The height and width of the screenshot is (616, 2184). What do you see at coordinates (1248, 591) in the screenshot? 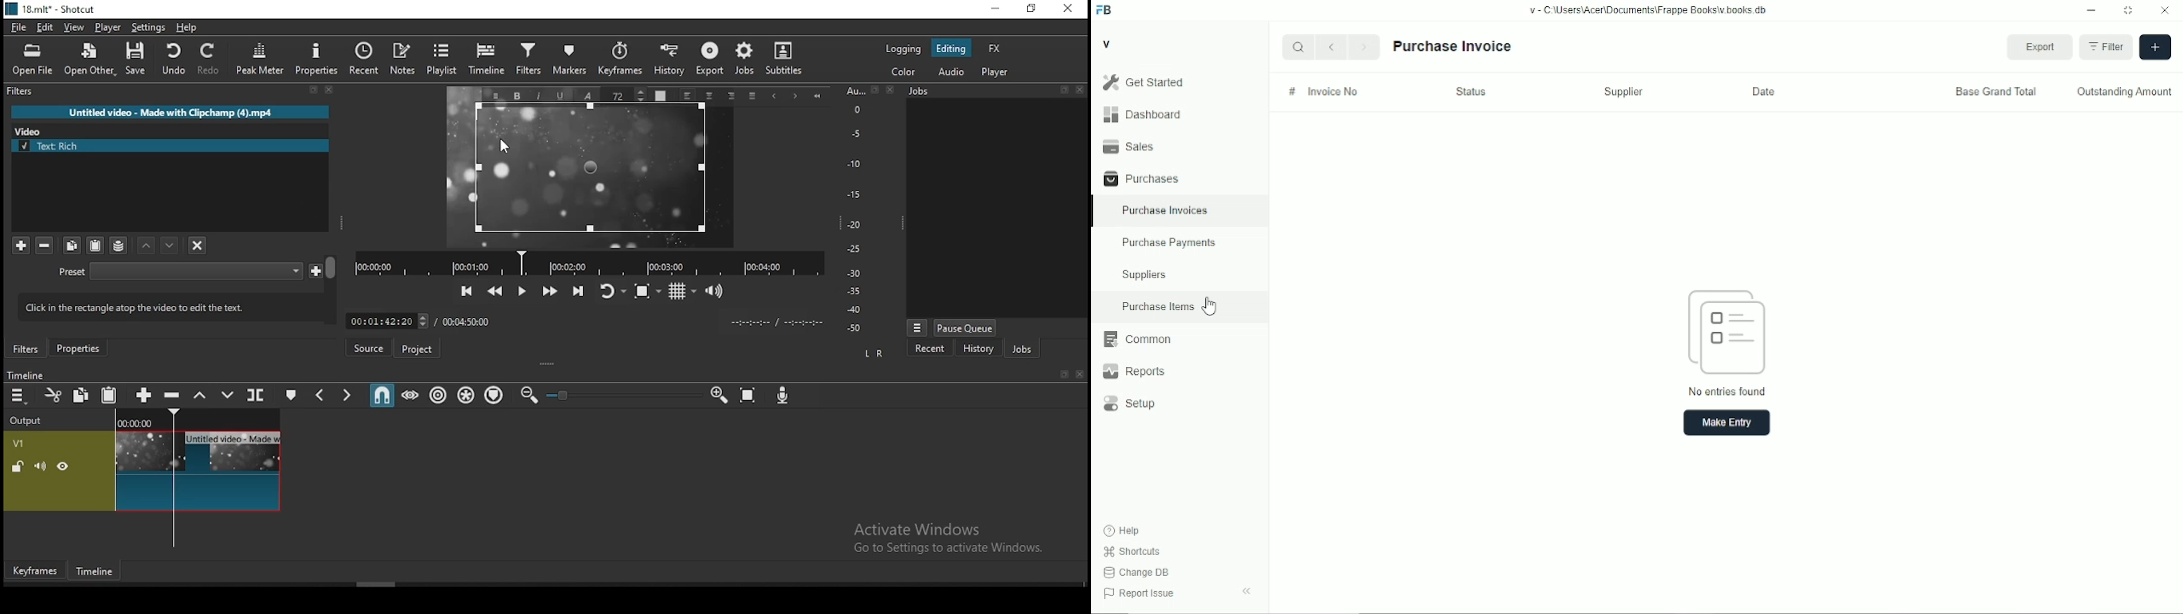
I see `toggle sidebar` at bounding box center [1248, 591].